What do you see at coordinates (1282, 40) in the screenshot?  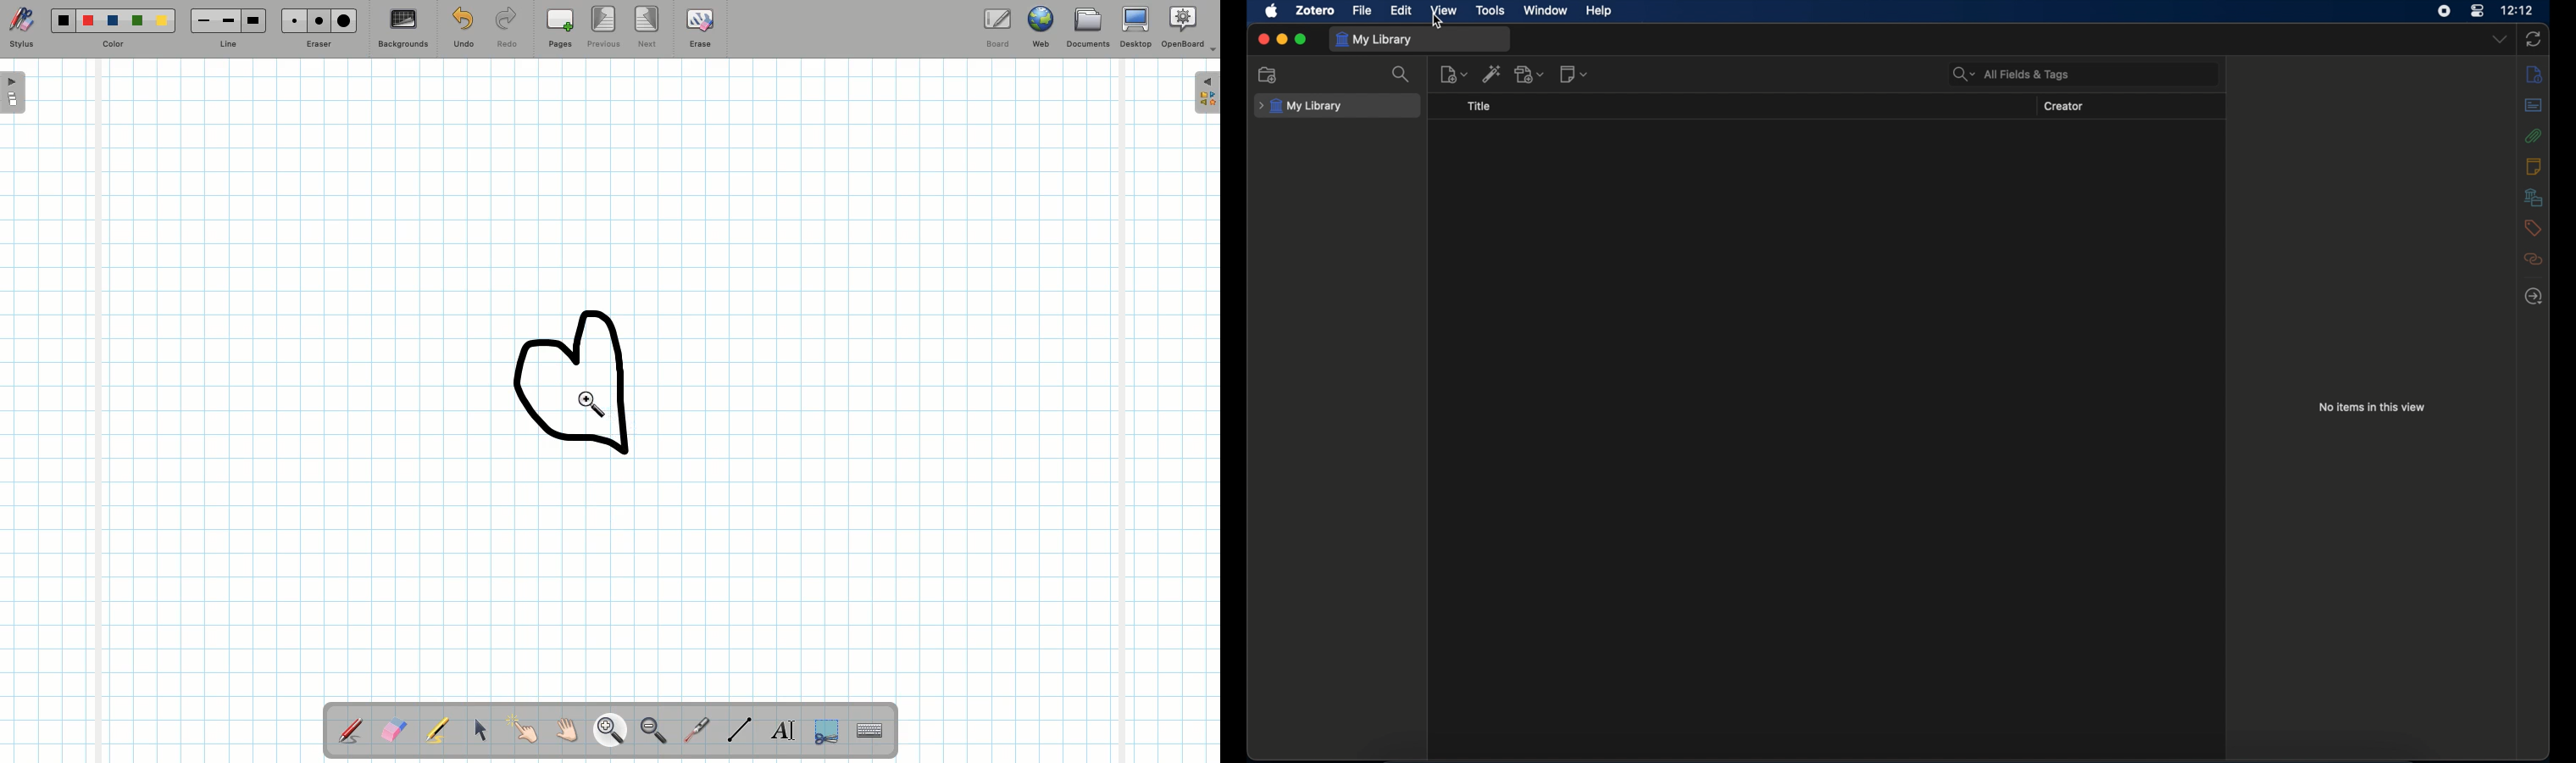 I see `minimize` at bounding box center [1282, 40].